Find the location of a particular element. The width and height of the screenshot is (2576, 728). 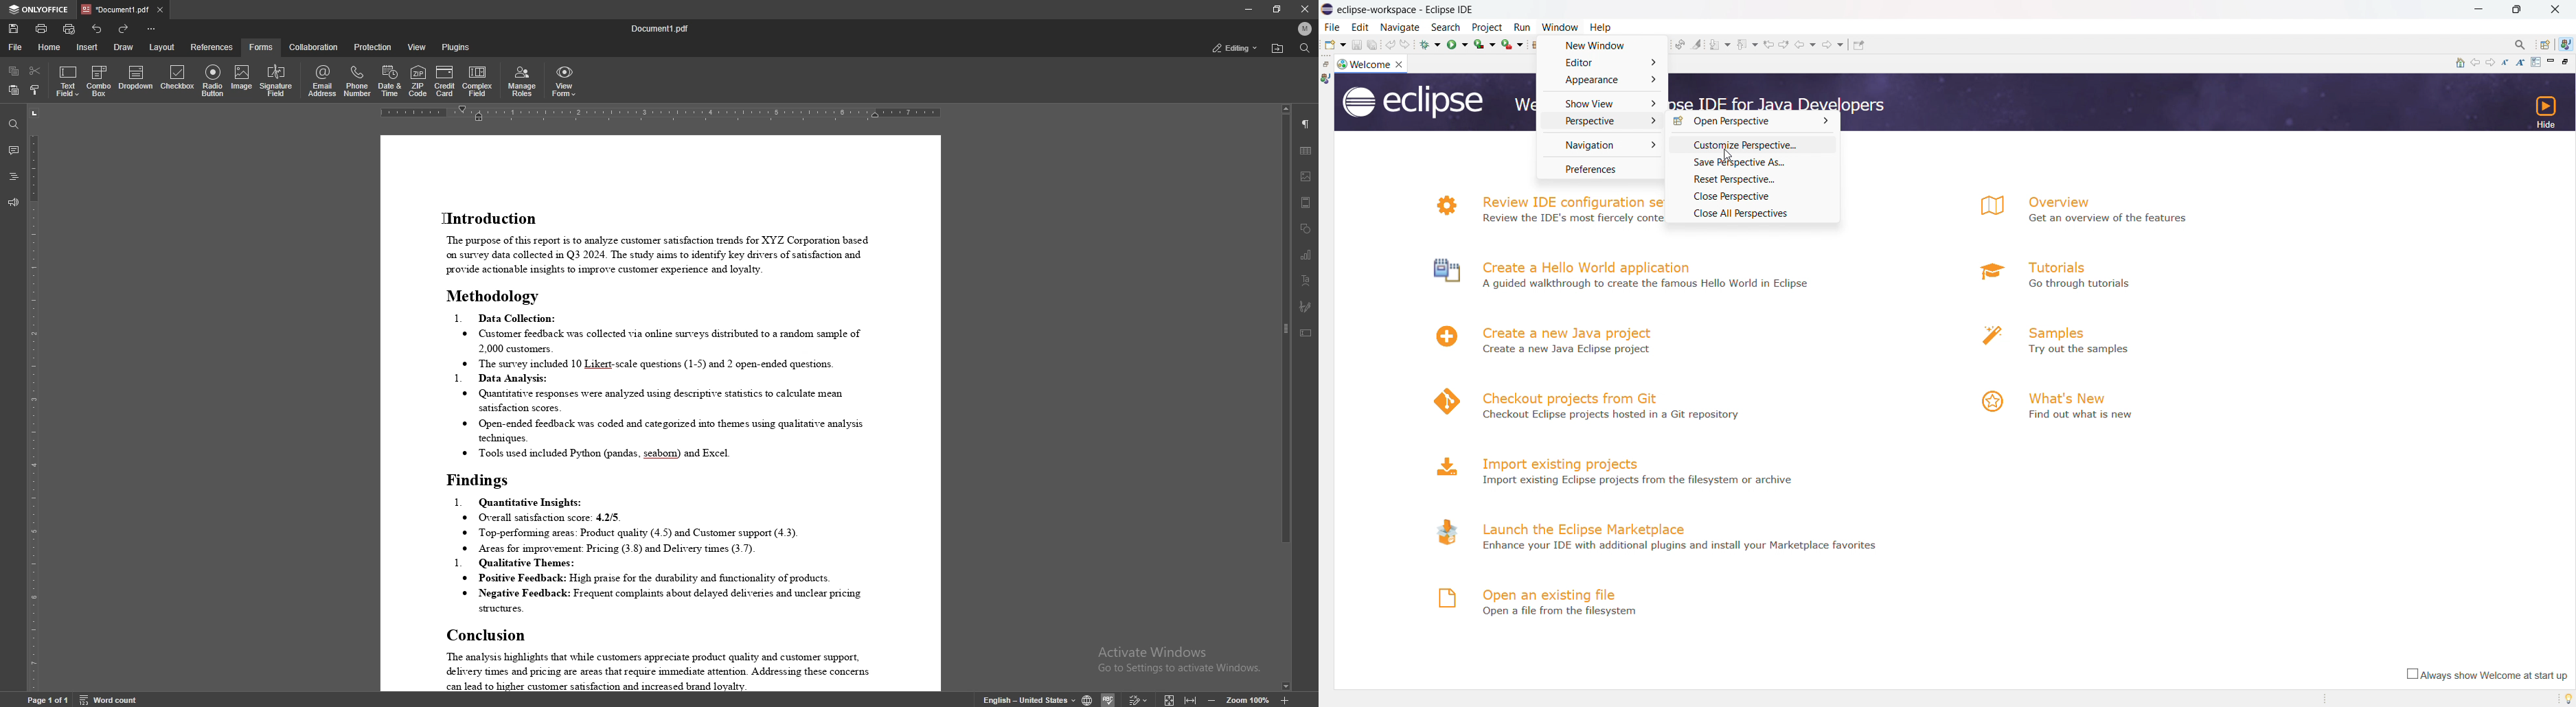

protection is located at coordinates (372, 47).